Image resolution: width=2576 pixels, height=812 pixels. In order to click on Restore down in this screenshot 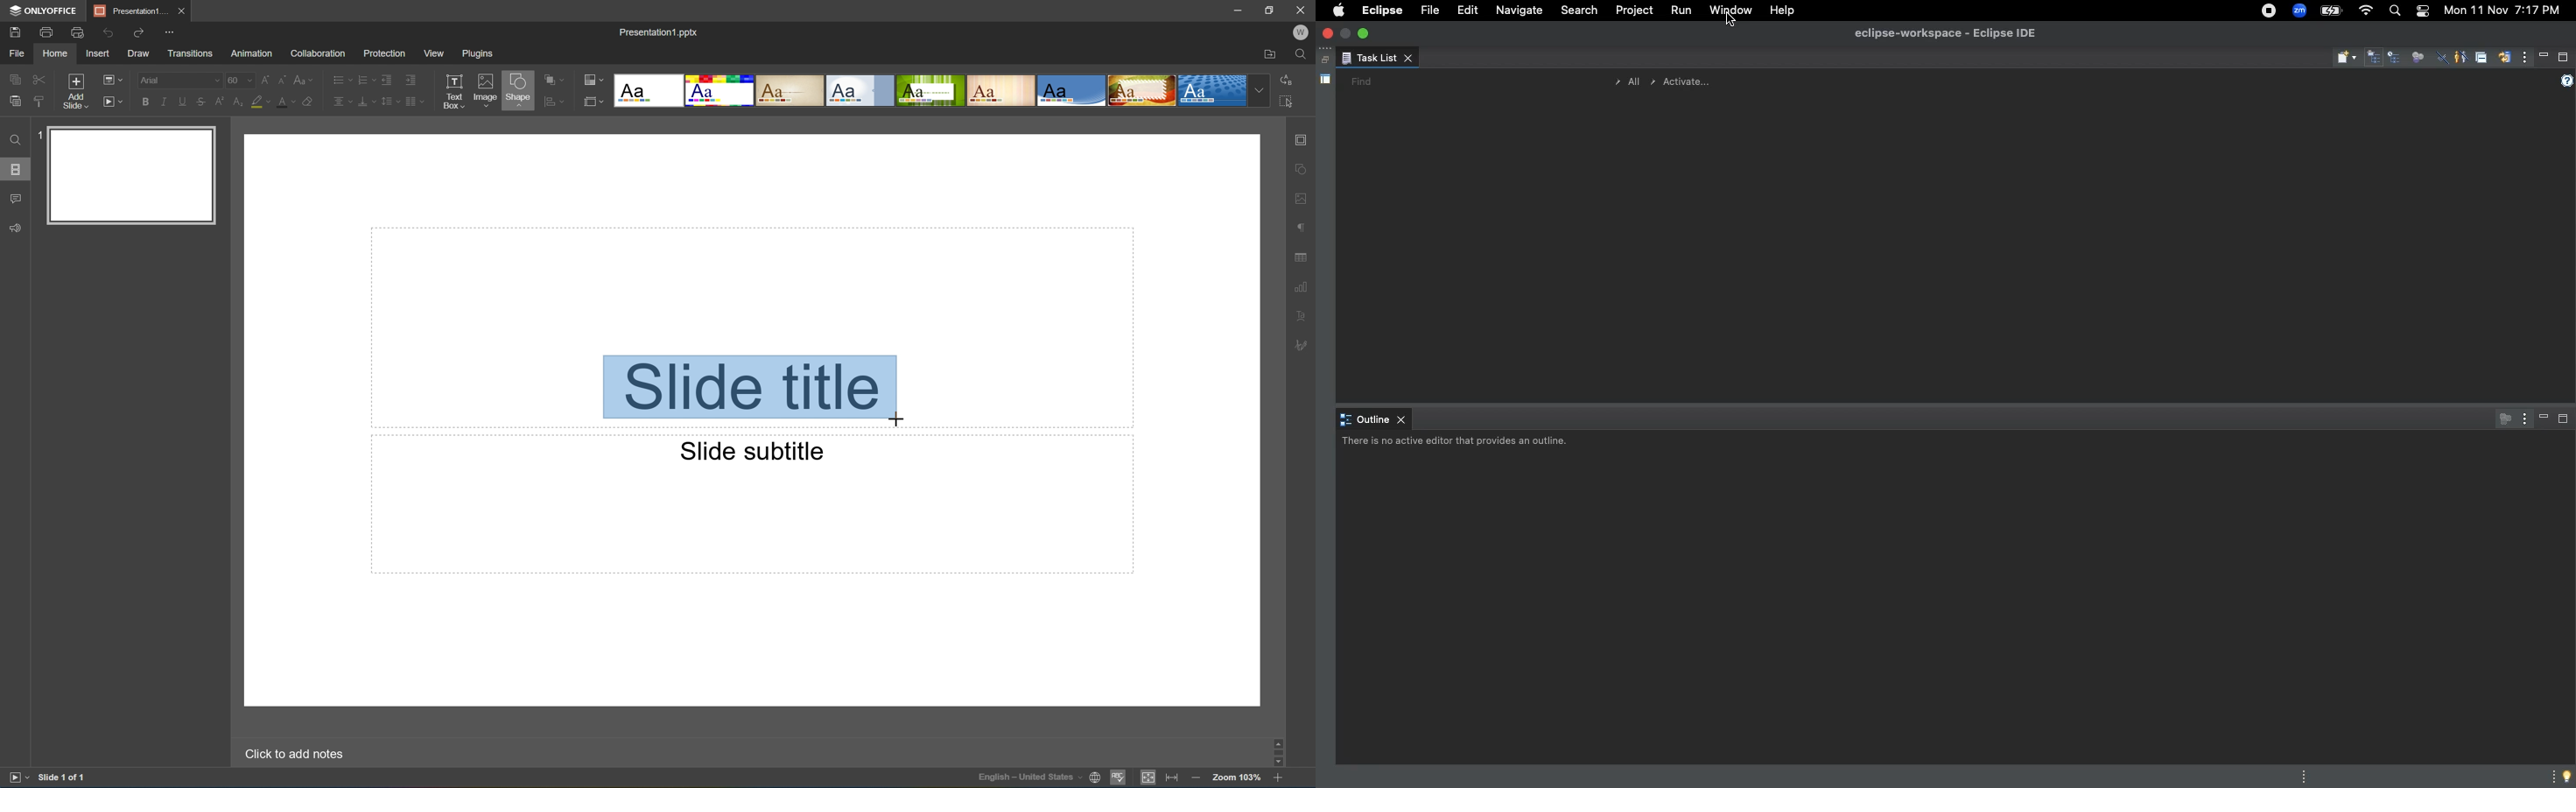, I will do `click(1268, 10)`.